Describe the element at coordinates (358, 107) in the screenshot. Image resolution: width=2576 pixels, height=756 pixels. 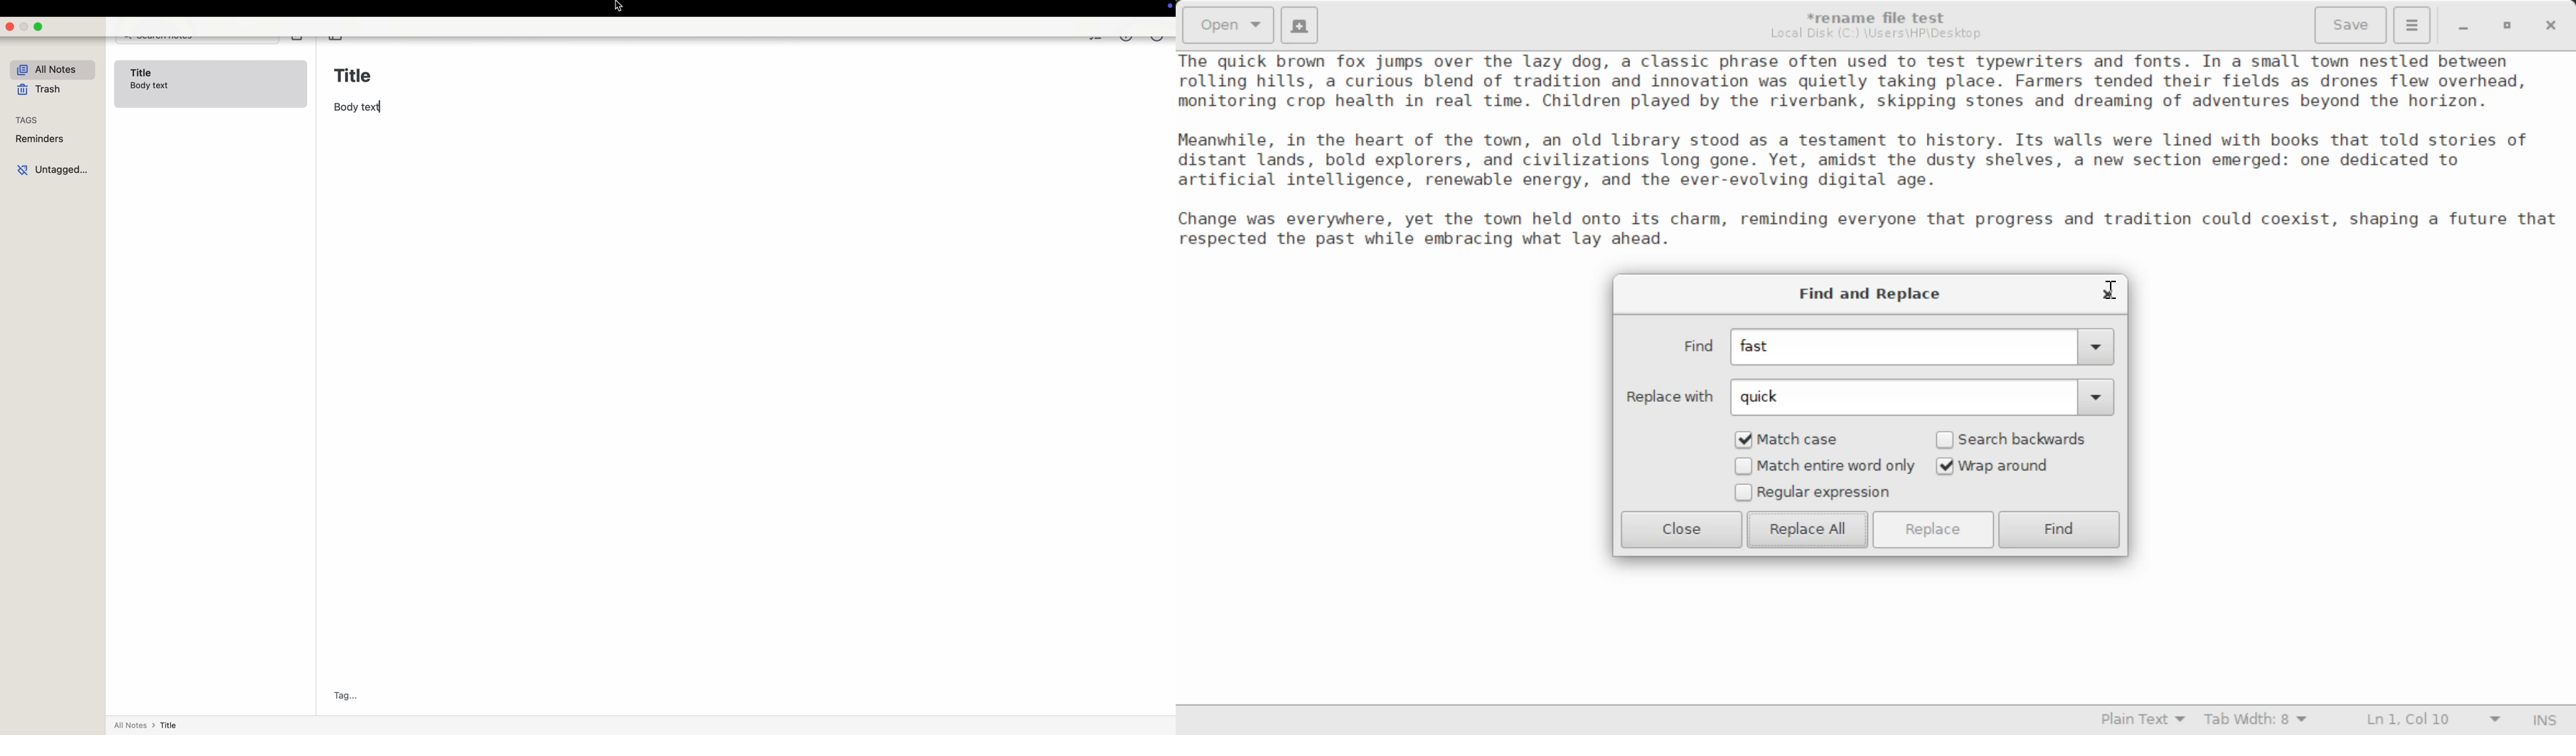
I see `body text` at that location.